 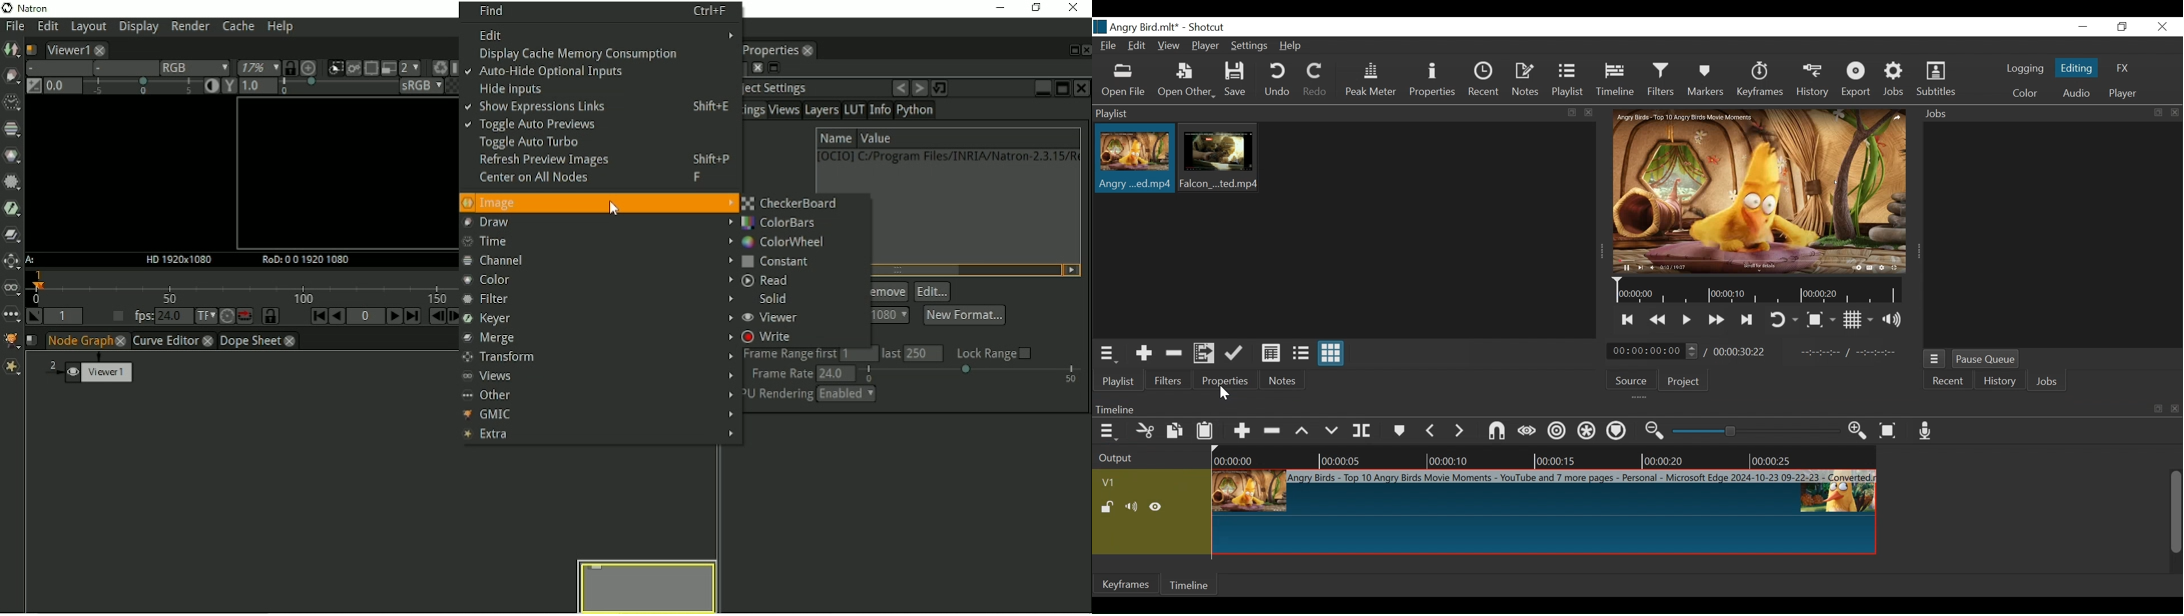 I want to click on Properties, so click(x=1433, y=81).